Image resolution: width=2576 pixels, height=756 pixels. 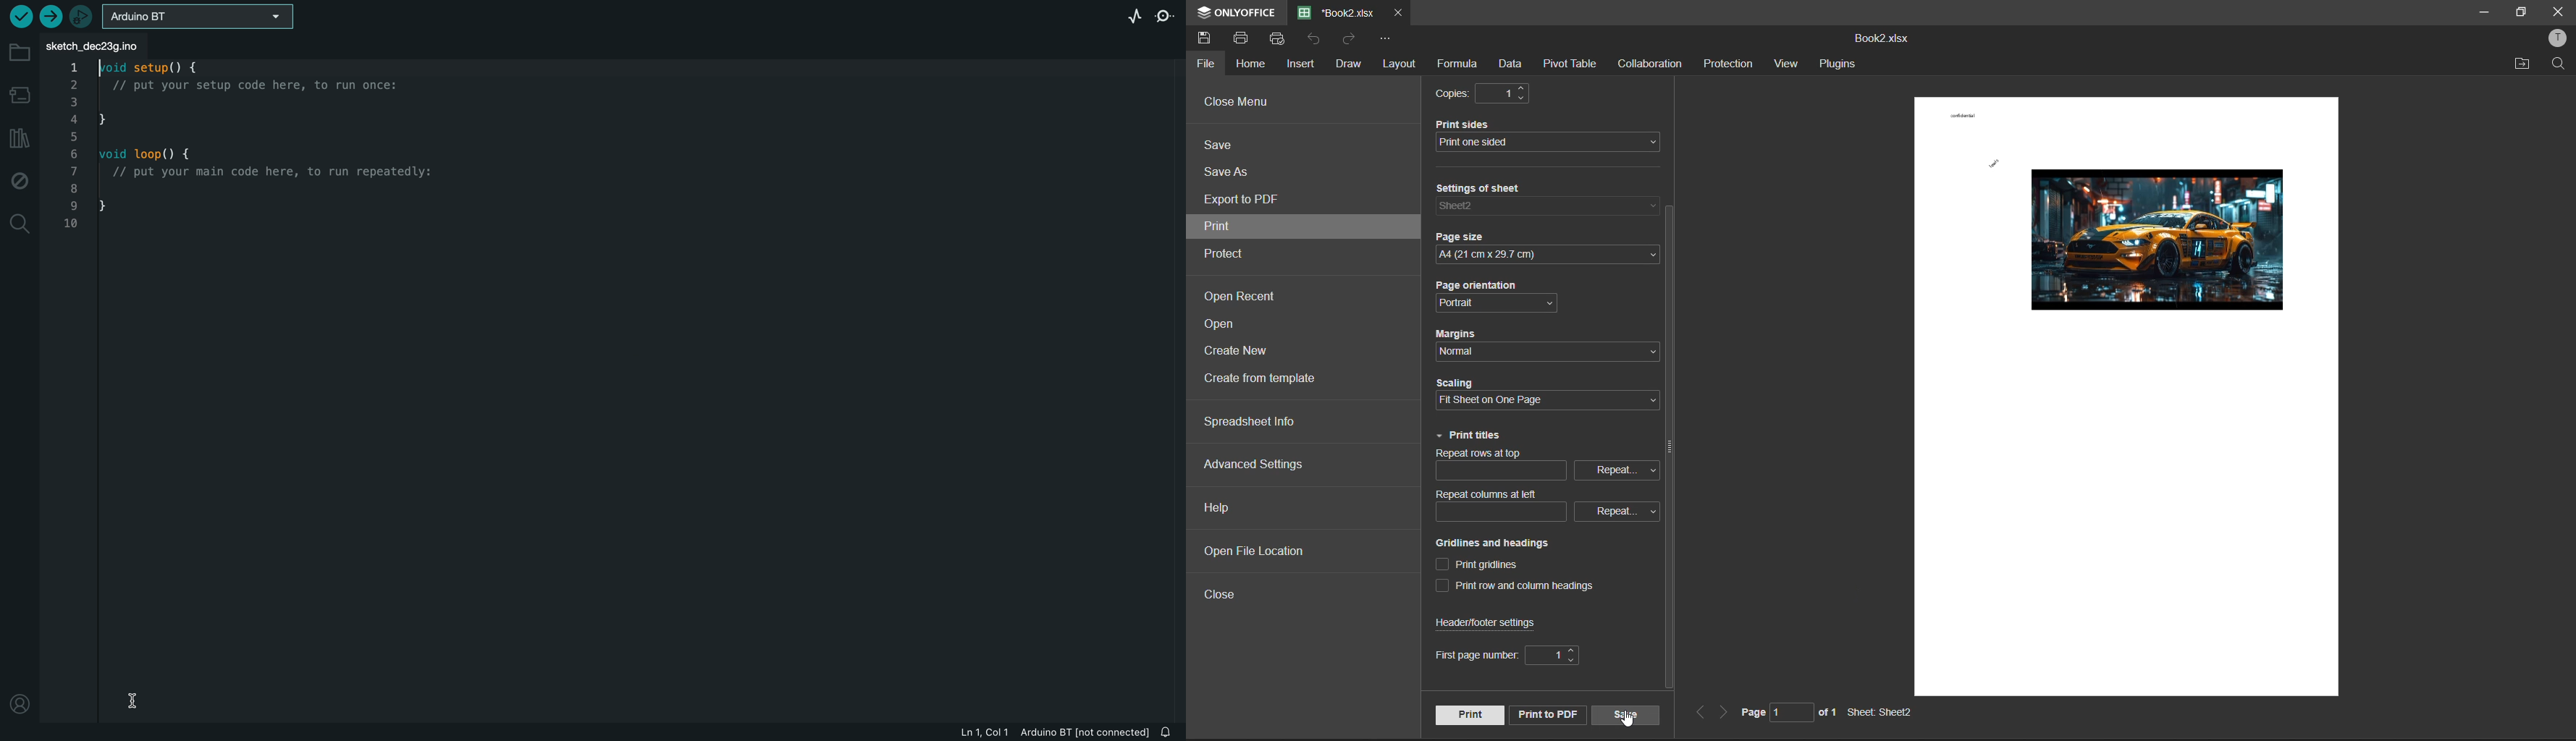 I want to click on print gridlines, so click(x=1481, y=566).